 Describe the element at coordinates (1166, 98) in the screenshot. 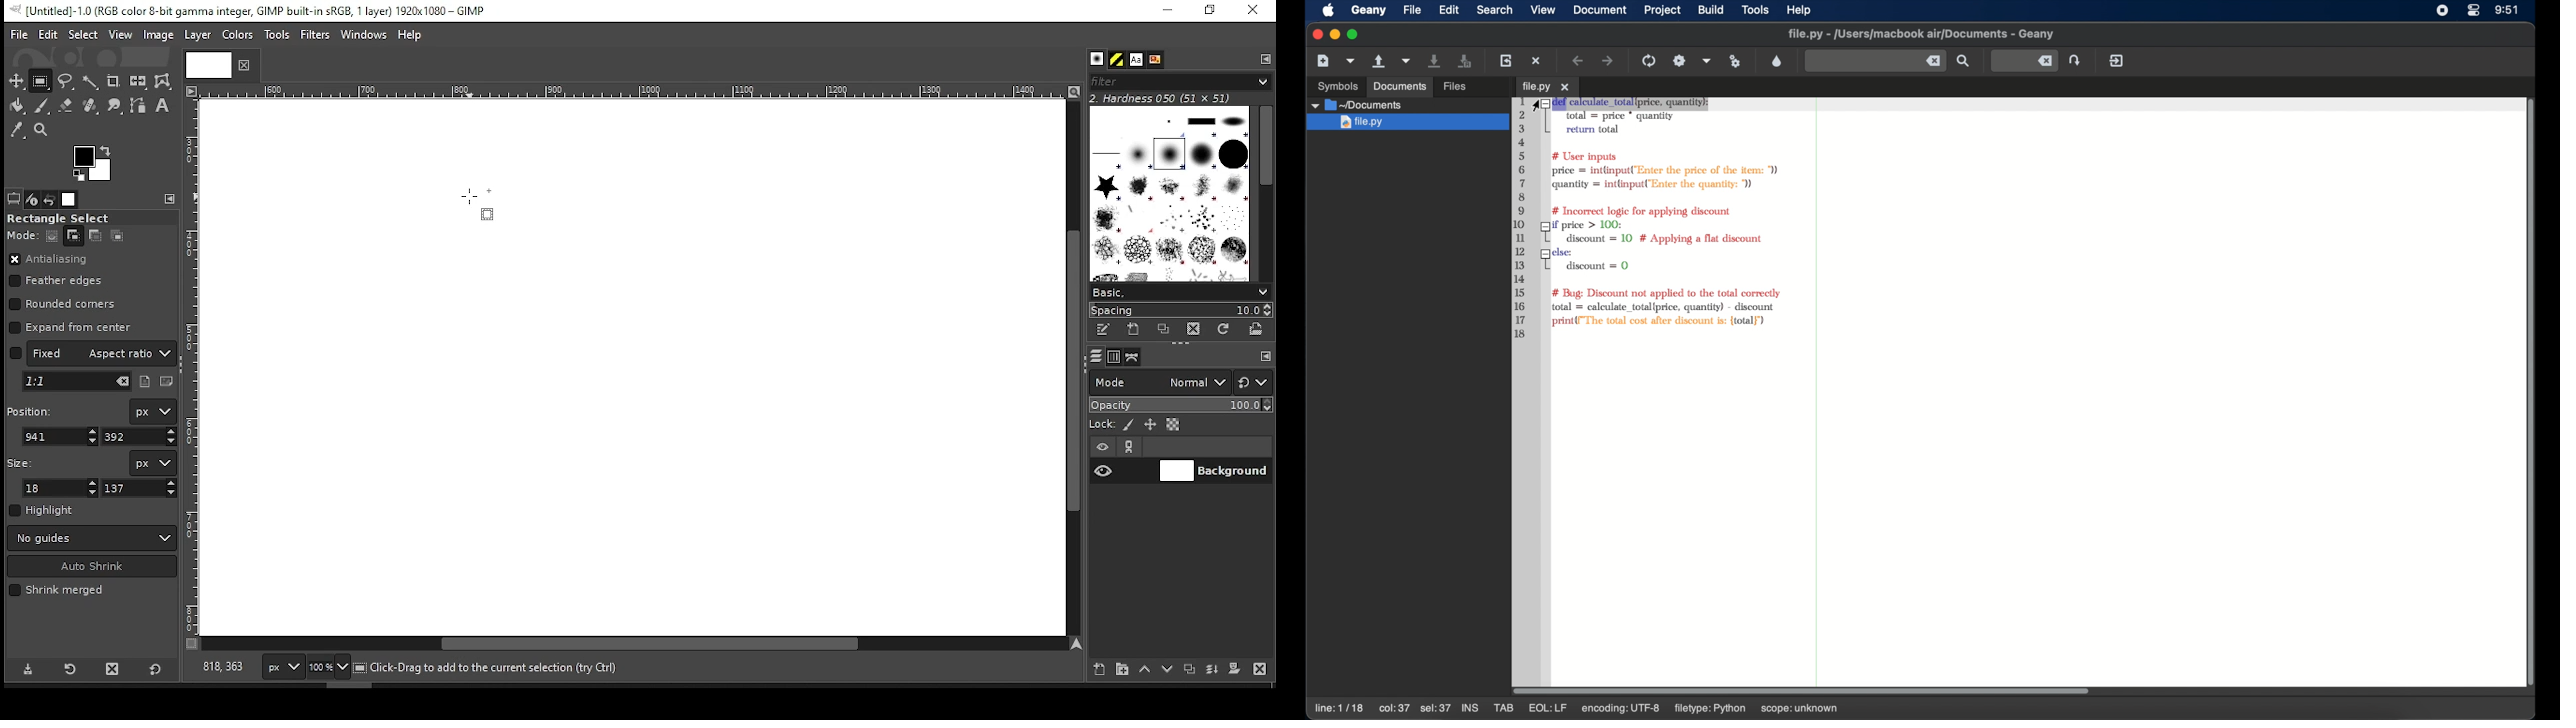

I see `2. hardness 050 (51x51)` at that location.